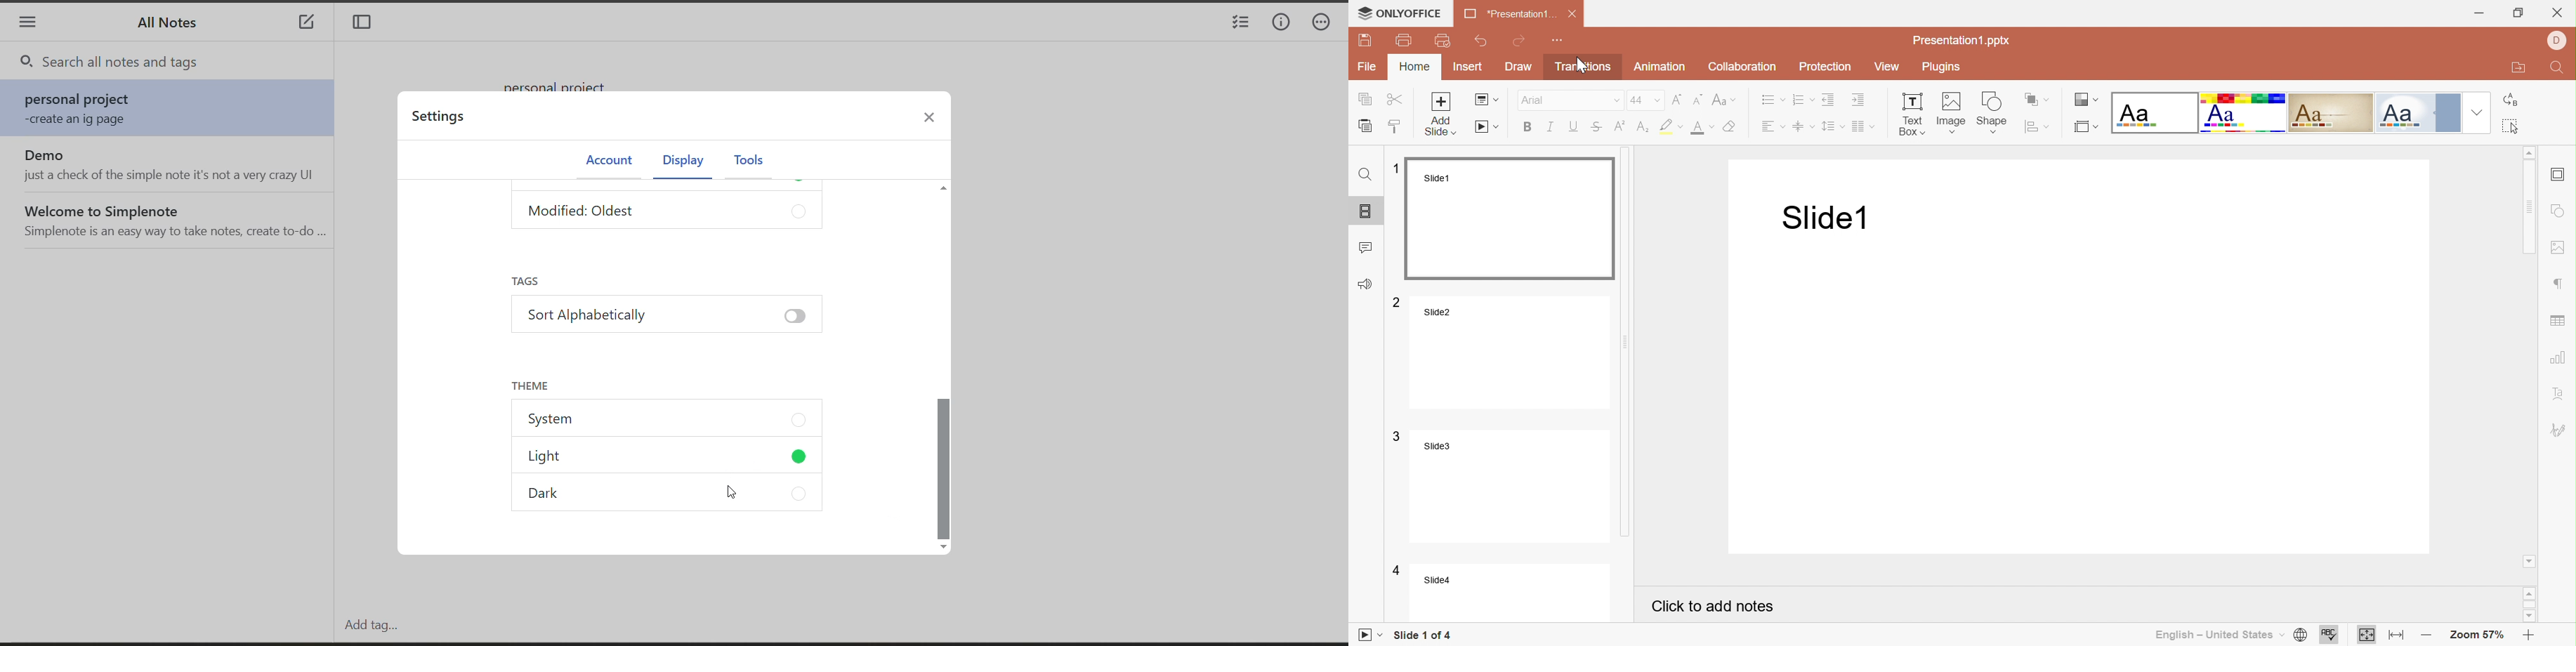  I want to click on Feedback & Support, so click(1368, 285).